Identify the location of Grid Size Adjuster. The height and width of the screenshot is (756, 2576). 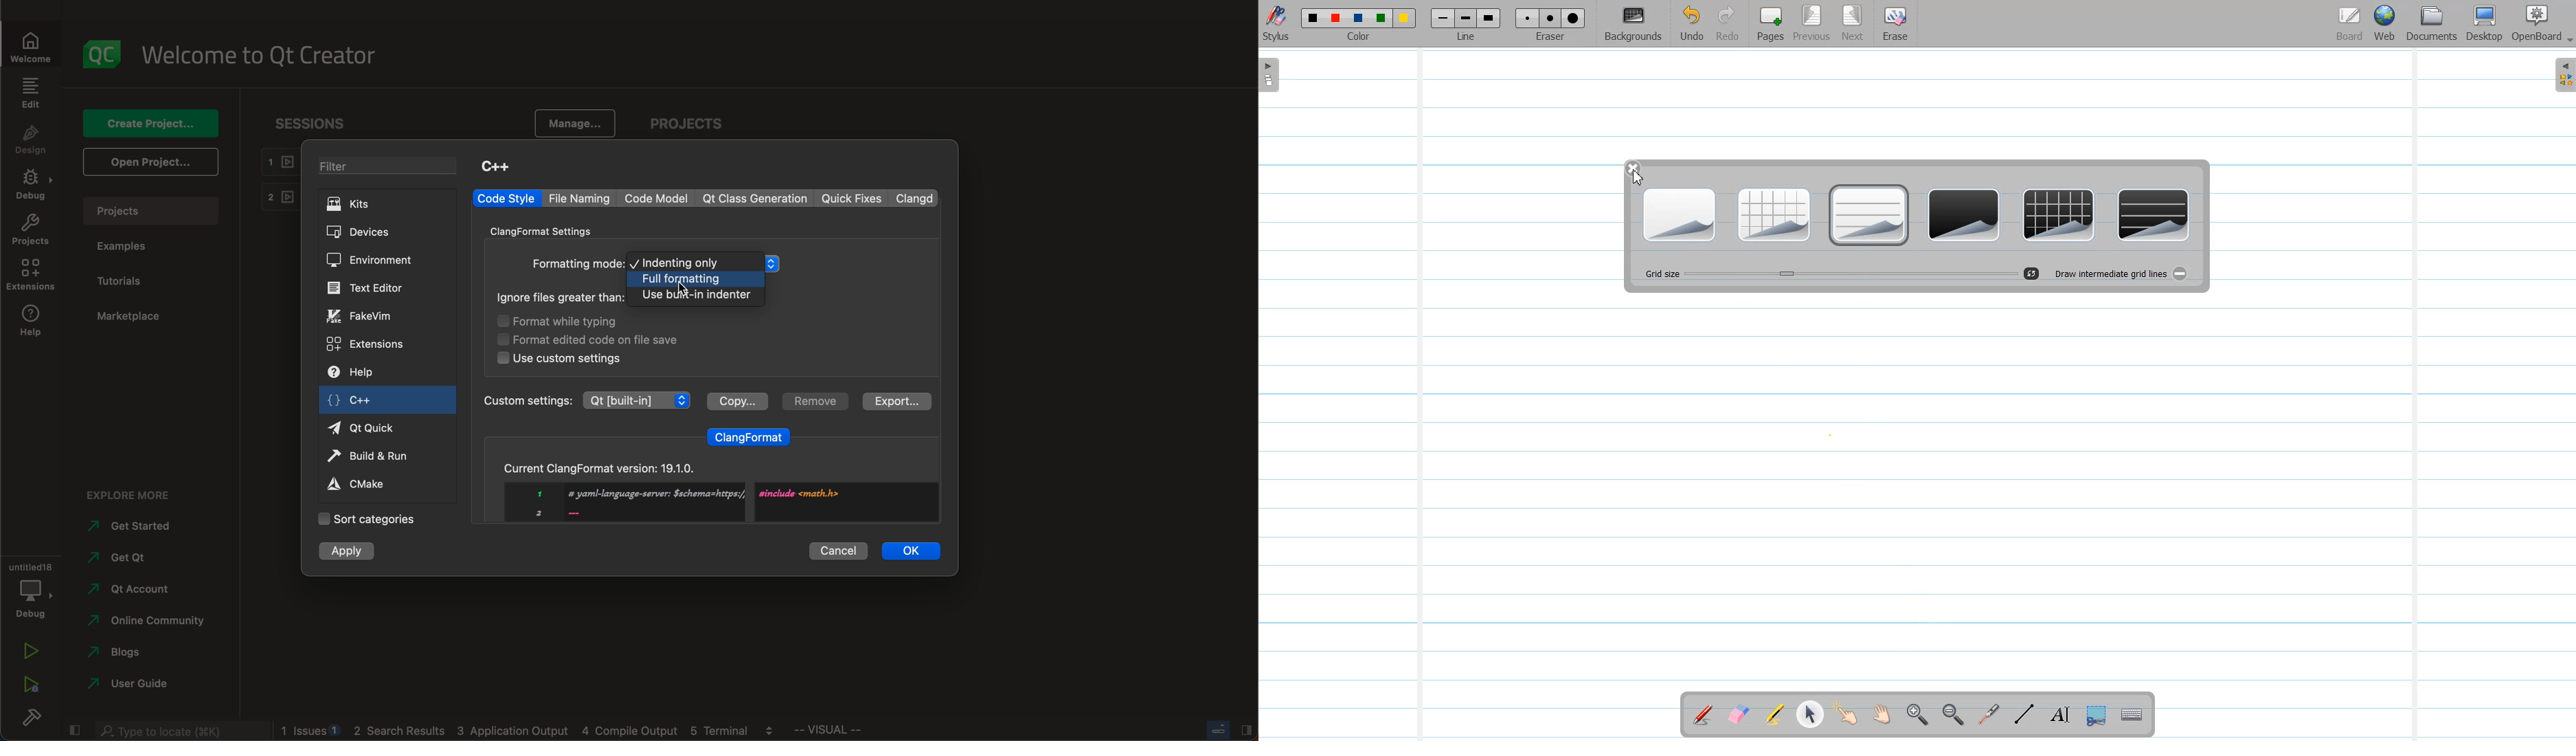
(1831, 275).